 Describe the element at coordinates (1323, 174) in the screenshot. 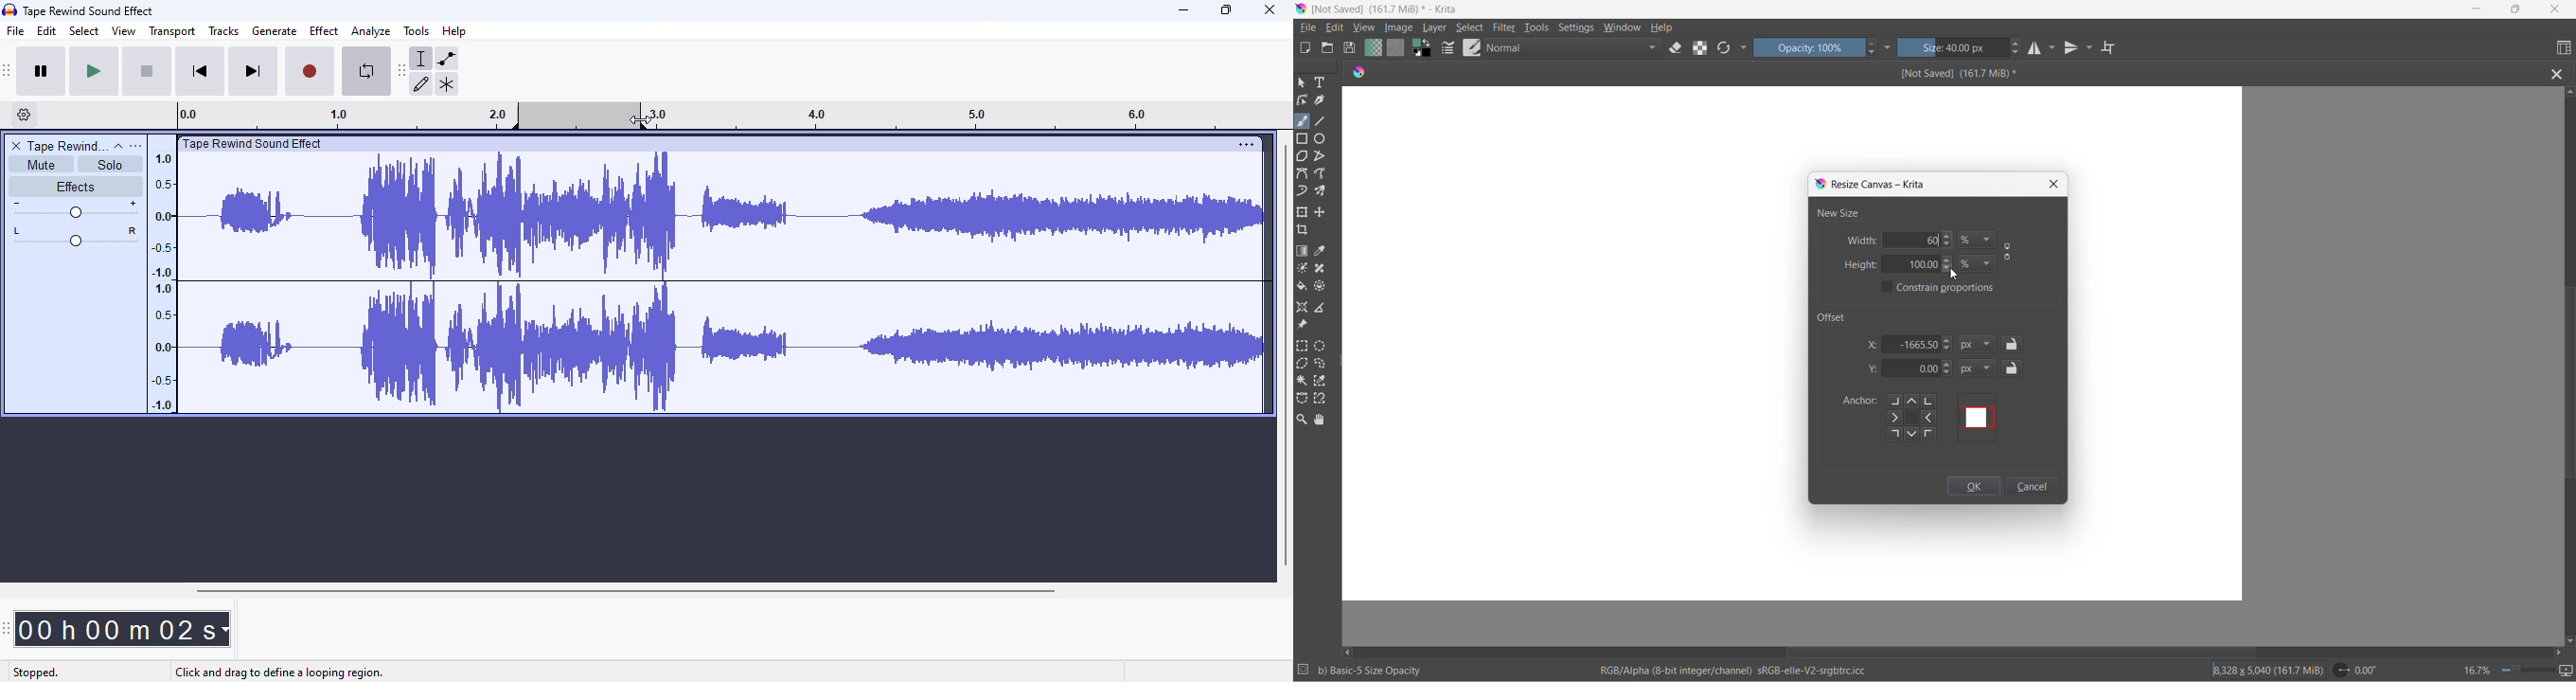

I see `freehand path tool` at that location.